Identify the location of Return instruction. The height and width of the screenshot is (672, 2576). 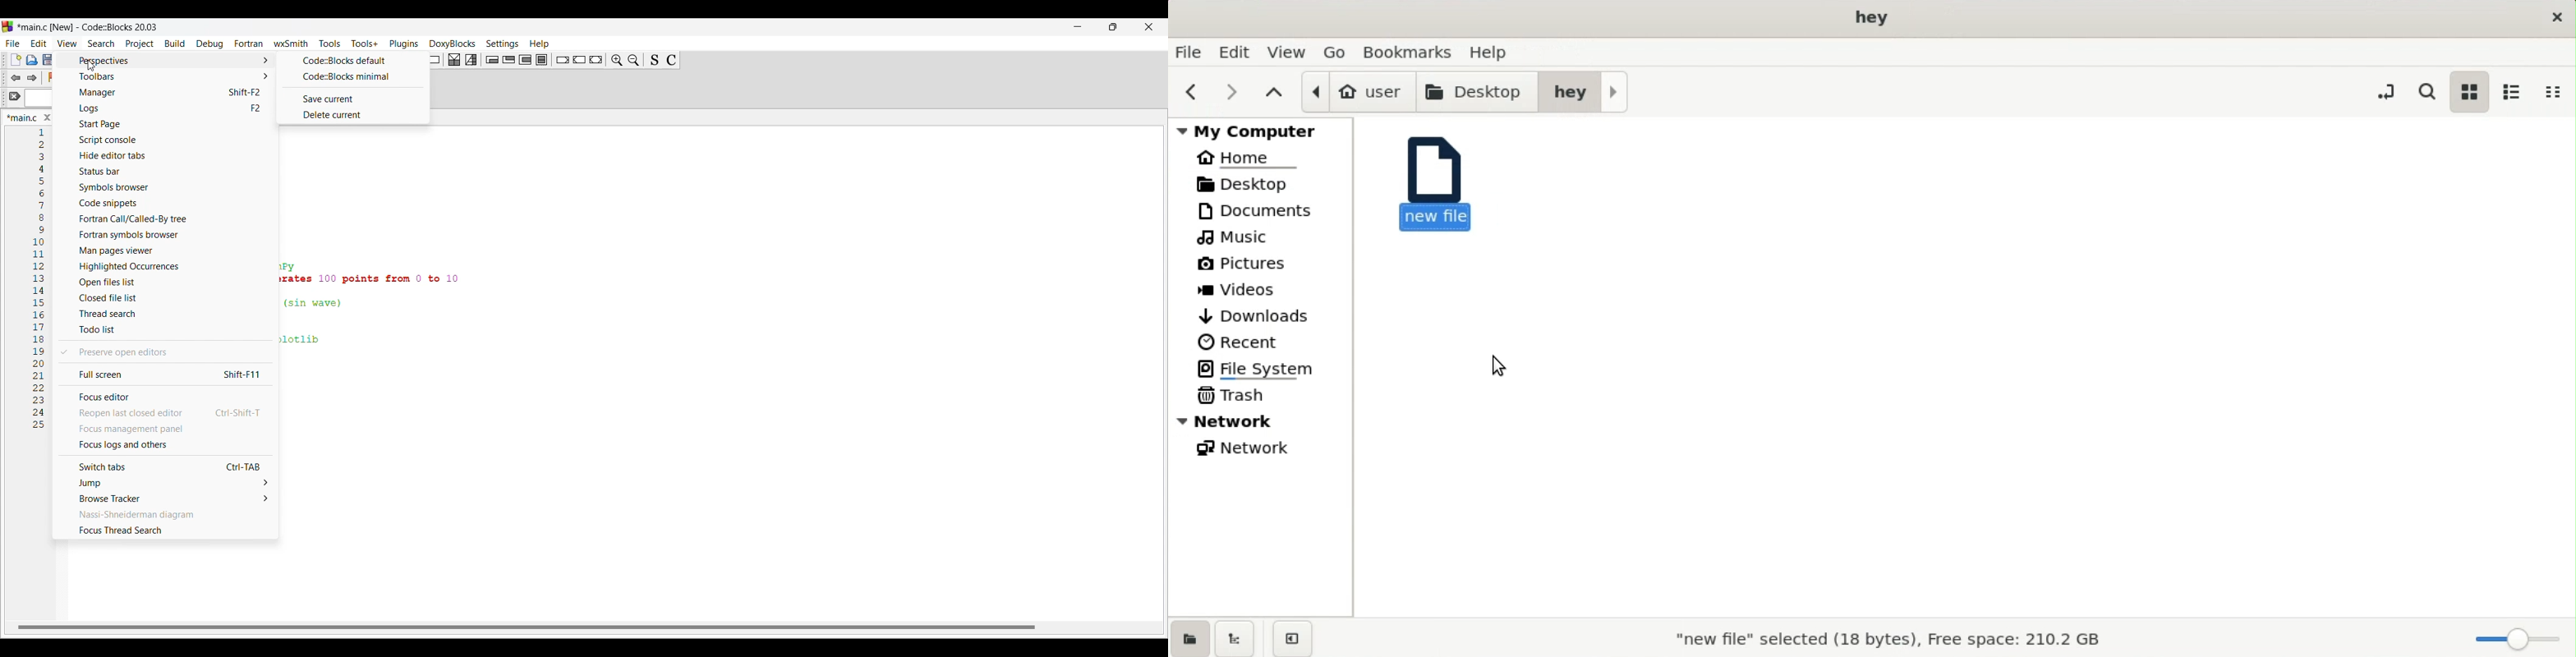
(596, 60).